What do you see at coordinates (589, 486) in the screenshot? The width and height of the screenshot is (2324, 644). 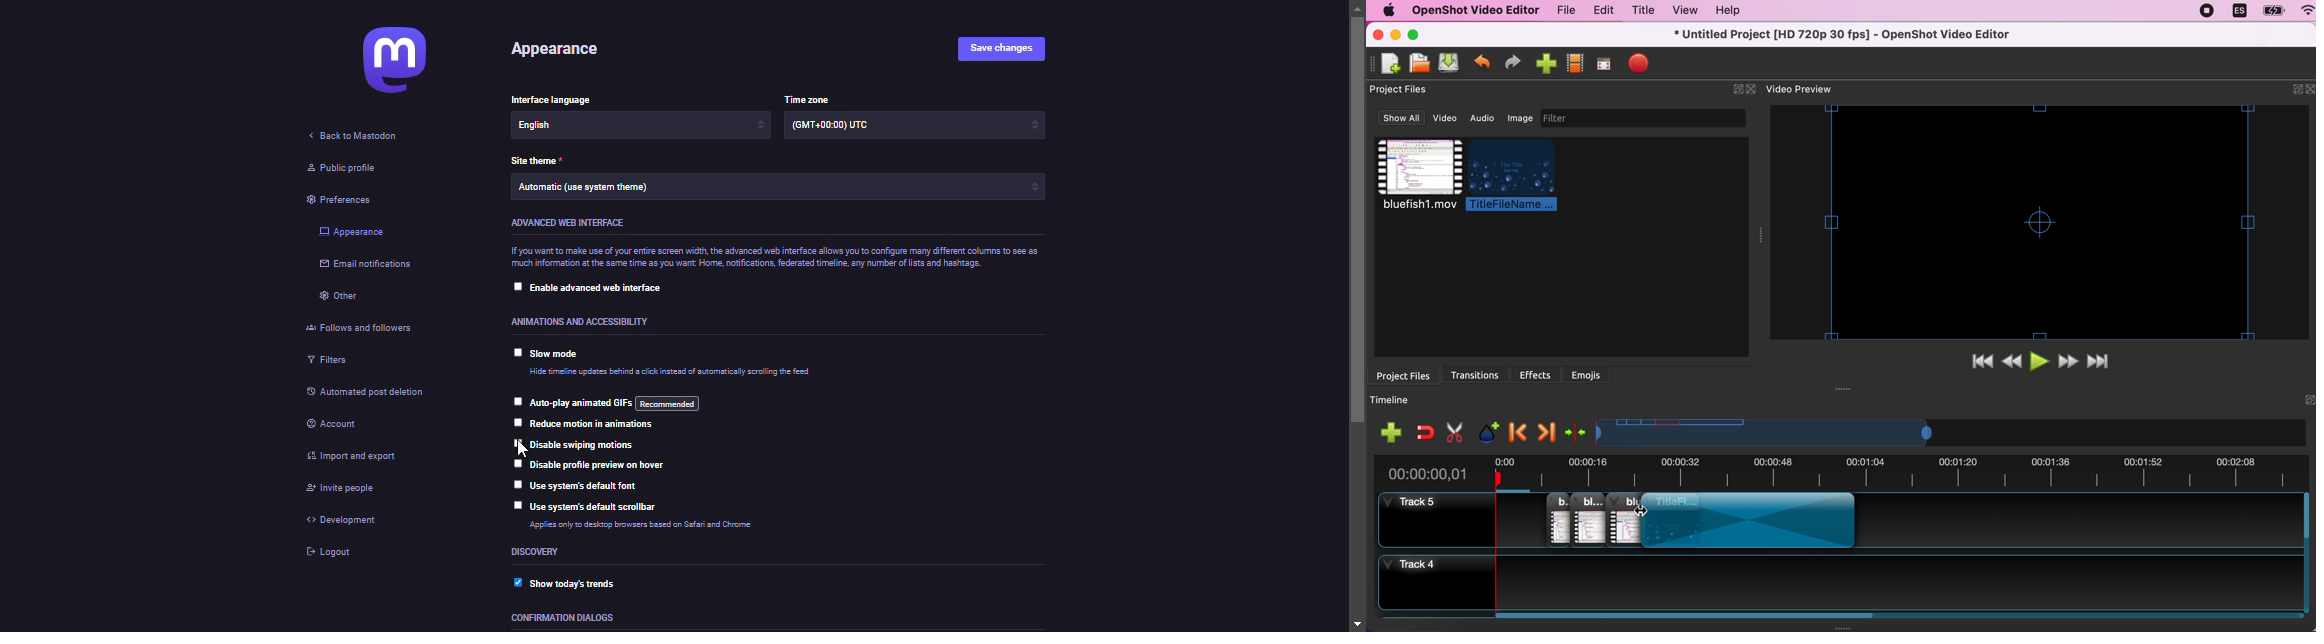 I see `use system's default font` at bounding box center [589, 486].